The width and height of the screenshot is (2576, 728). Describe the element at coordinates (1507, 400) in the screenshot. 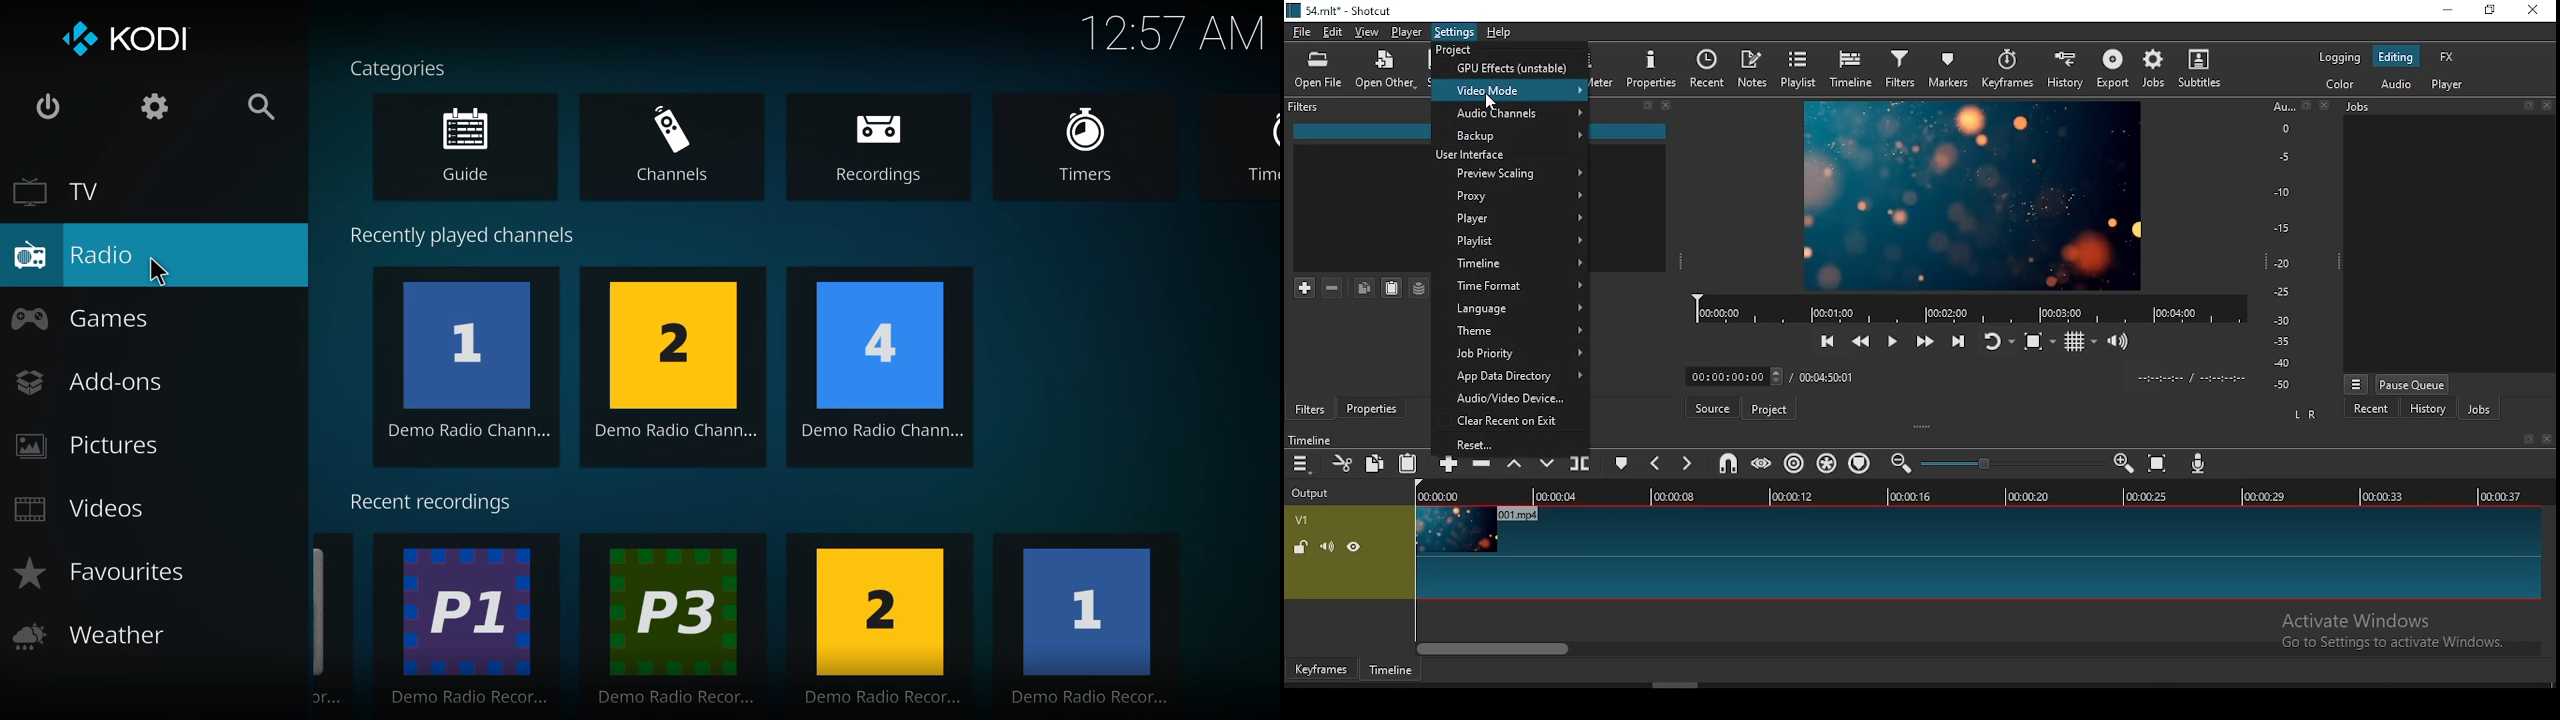

I see `audio/video device` at that location.